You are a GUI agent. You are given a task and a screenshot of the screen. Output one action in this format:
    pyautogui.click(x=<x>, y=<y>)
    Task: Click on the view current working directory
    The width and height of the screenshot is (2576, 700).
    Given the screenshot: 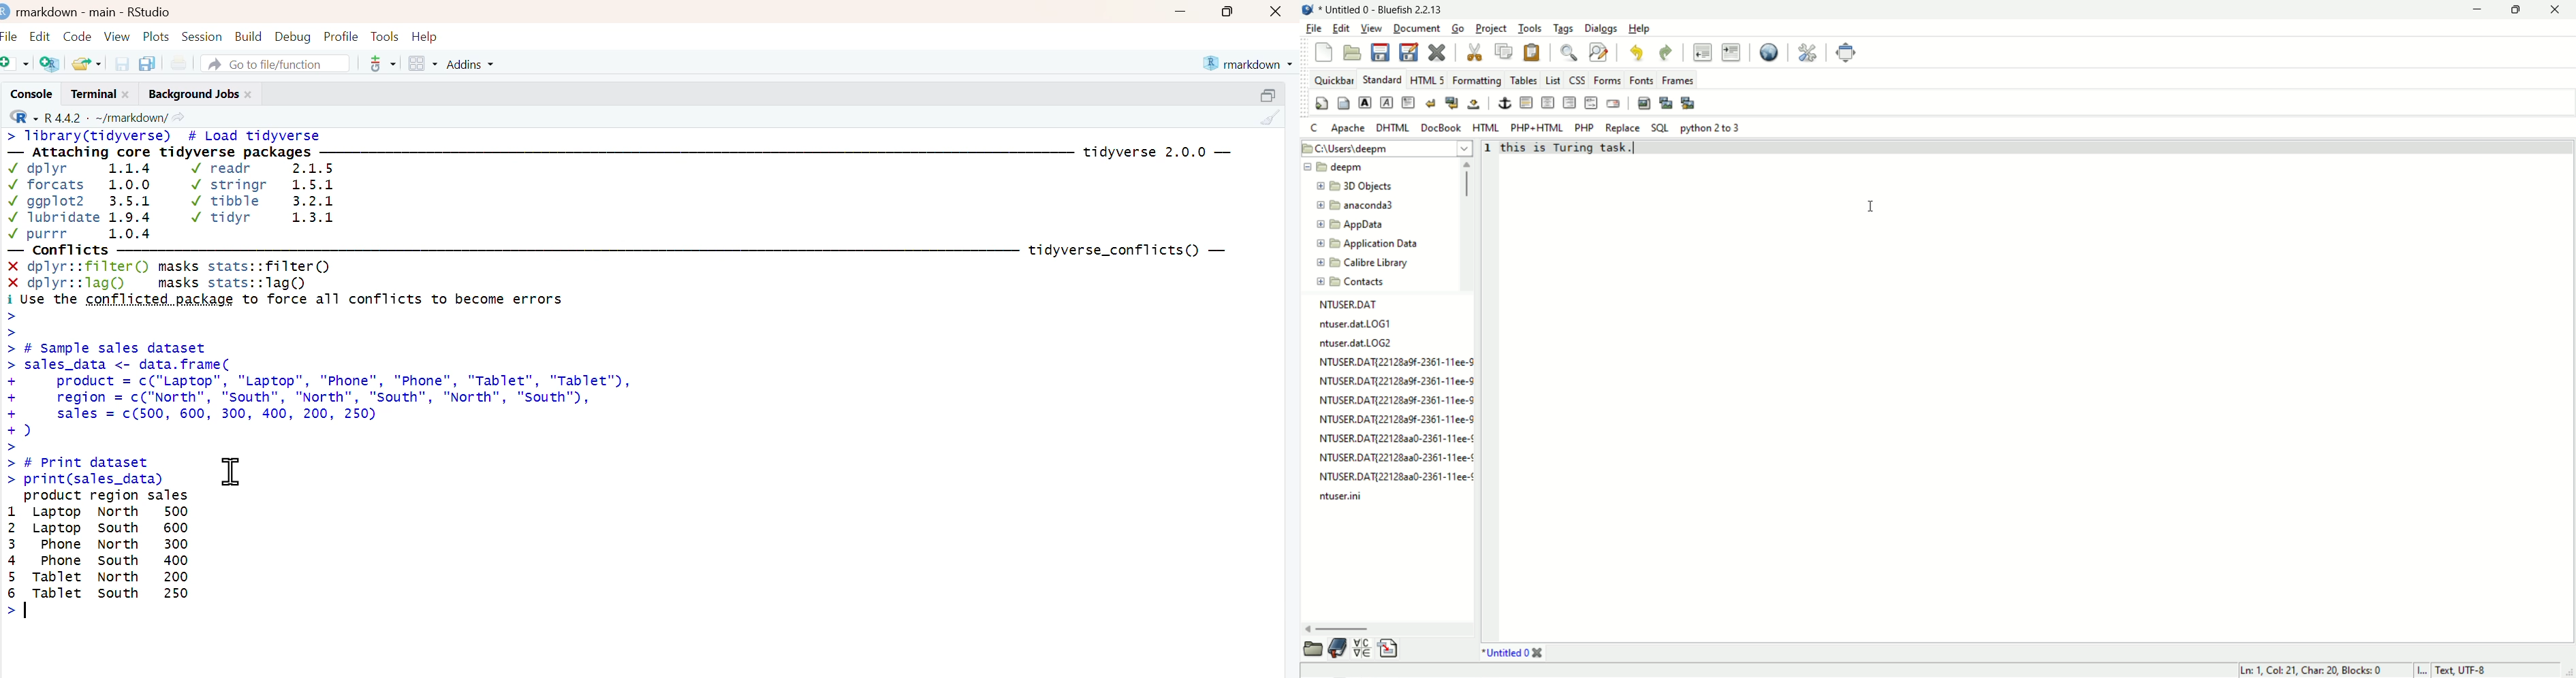 What is the action you would take?
    pyautogui.click(x=179, y=116)
    